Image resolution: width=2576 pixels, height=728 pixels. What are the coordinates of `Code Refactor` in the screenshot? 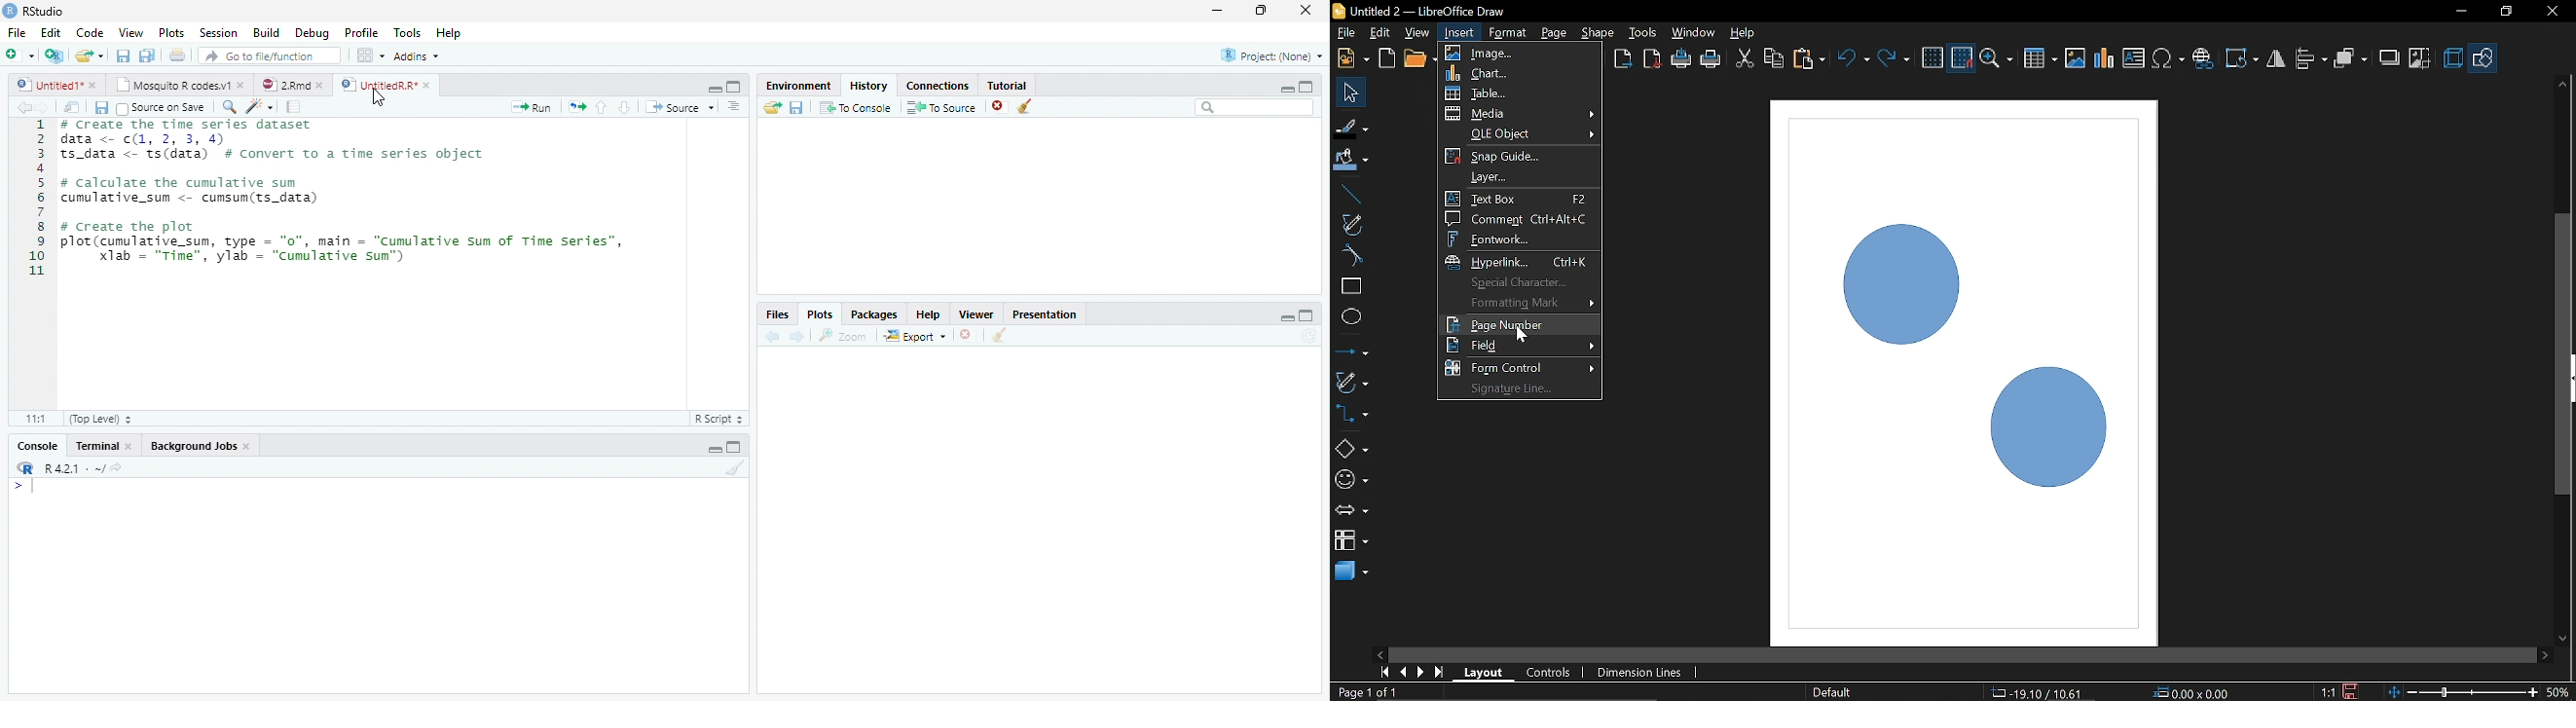 It's located at (262, 106).